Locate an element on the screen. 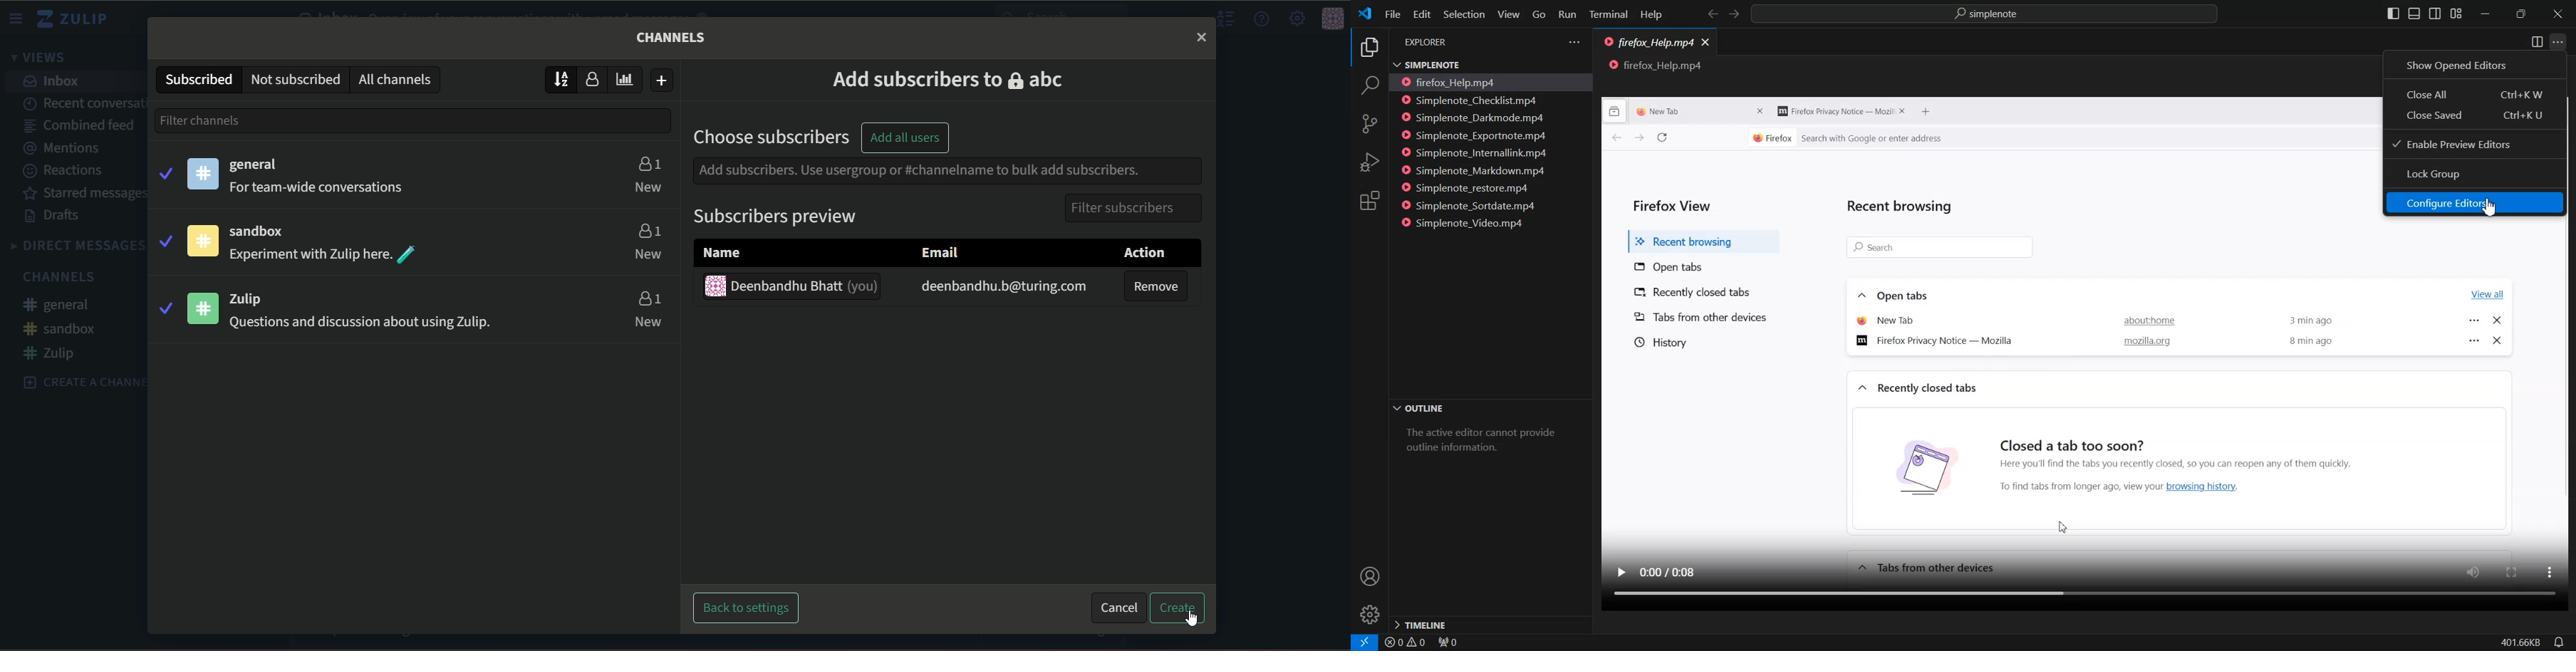 The width and height of the screenshot is (2576, 672). Explorer is located at coordinates (1369, 49).